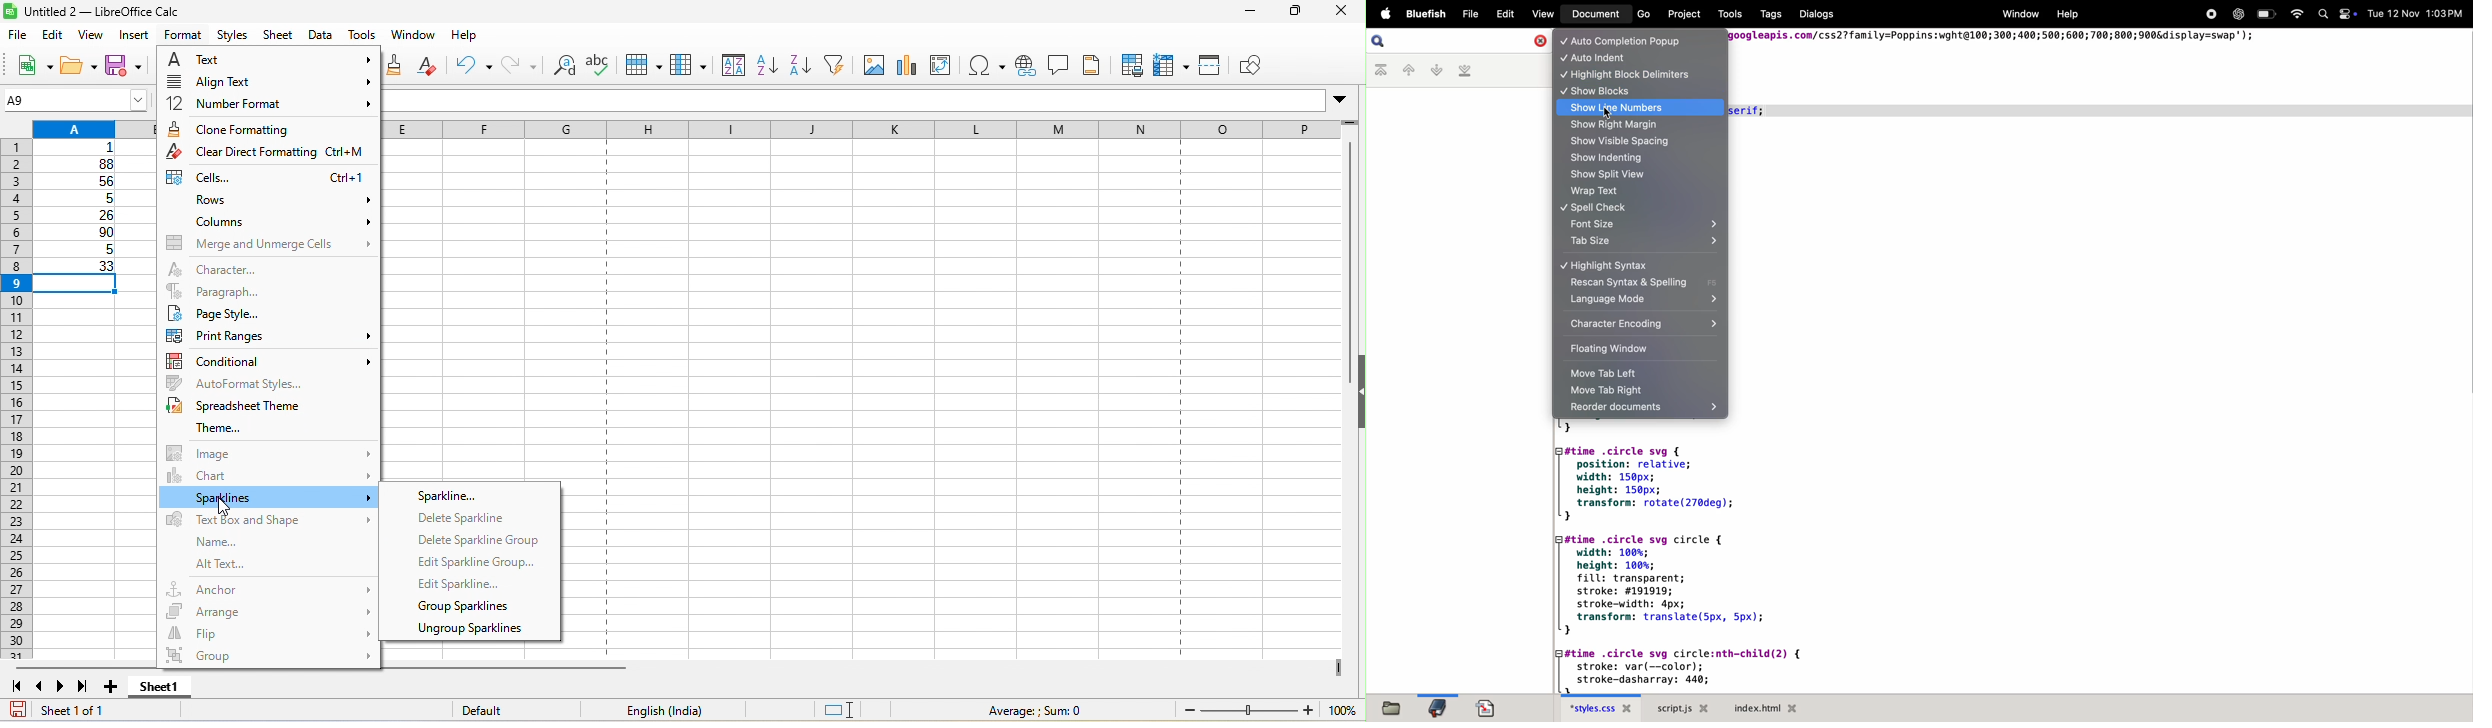 The height and width of the screenshot is (728, 2492). What do you see at coordinates (2268, 13) in the screenshot?
I see `Battery` at bounding box center [2268, 13].